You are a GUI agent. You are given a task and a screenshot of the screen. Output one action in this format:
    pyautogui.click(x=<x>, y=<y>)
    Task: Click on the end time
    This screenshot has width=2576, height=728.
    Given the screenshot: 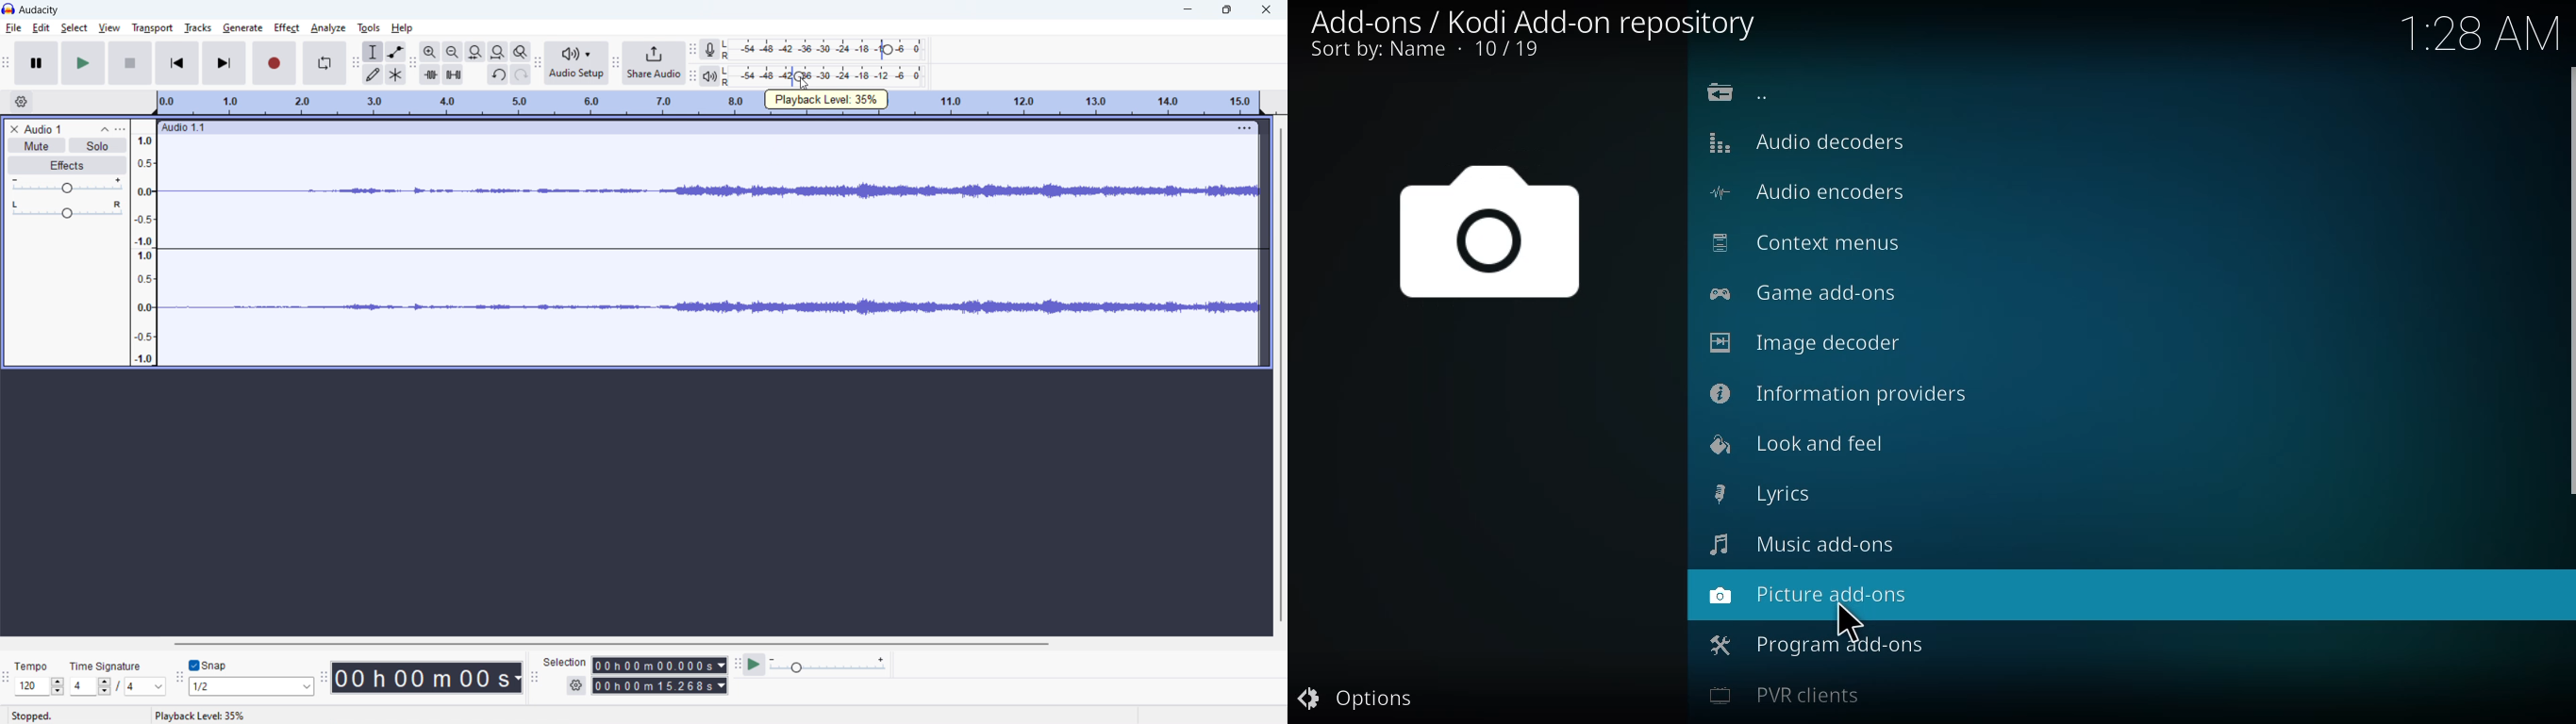 What is the action you would take?
    pyautogui.click(x=659, y=686)
    